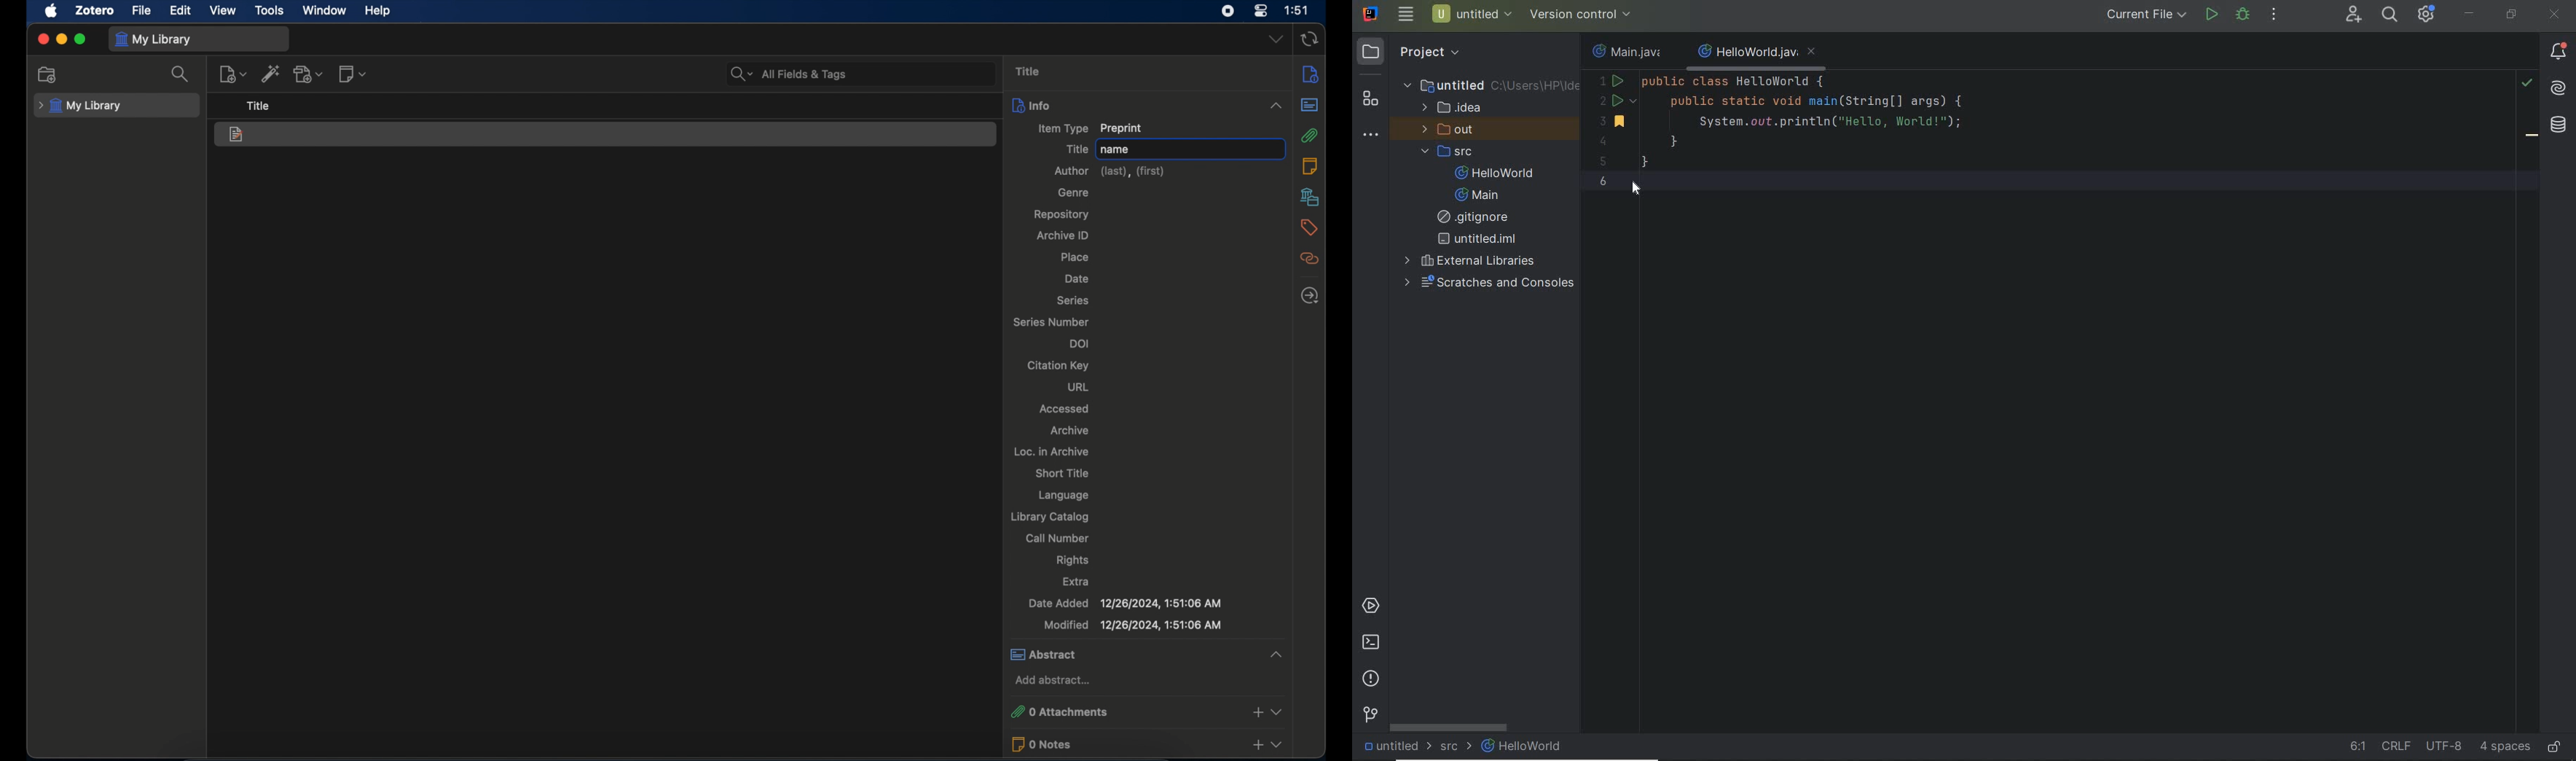  What do you see at coordinates (1077, 278) in the screenshot?
I see `date` at bounding box center [1077, 278].